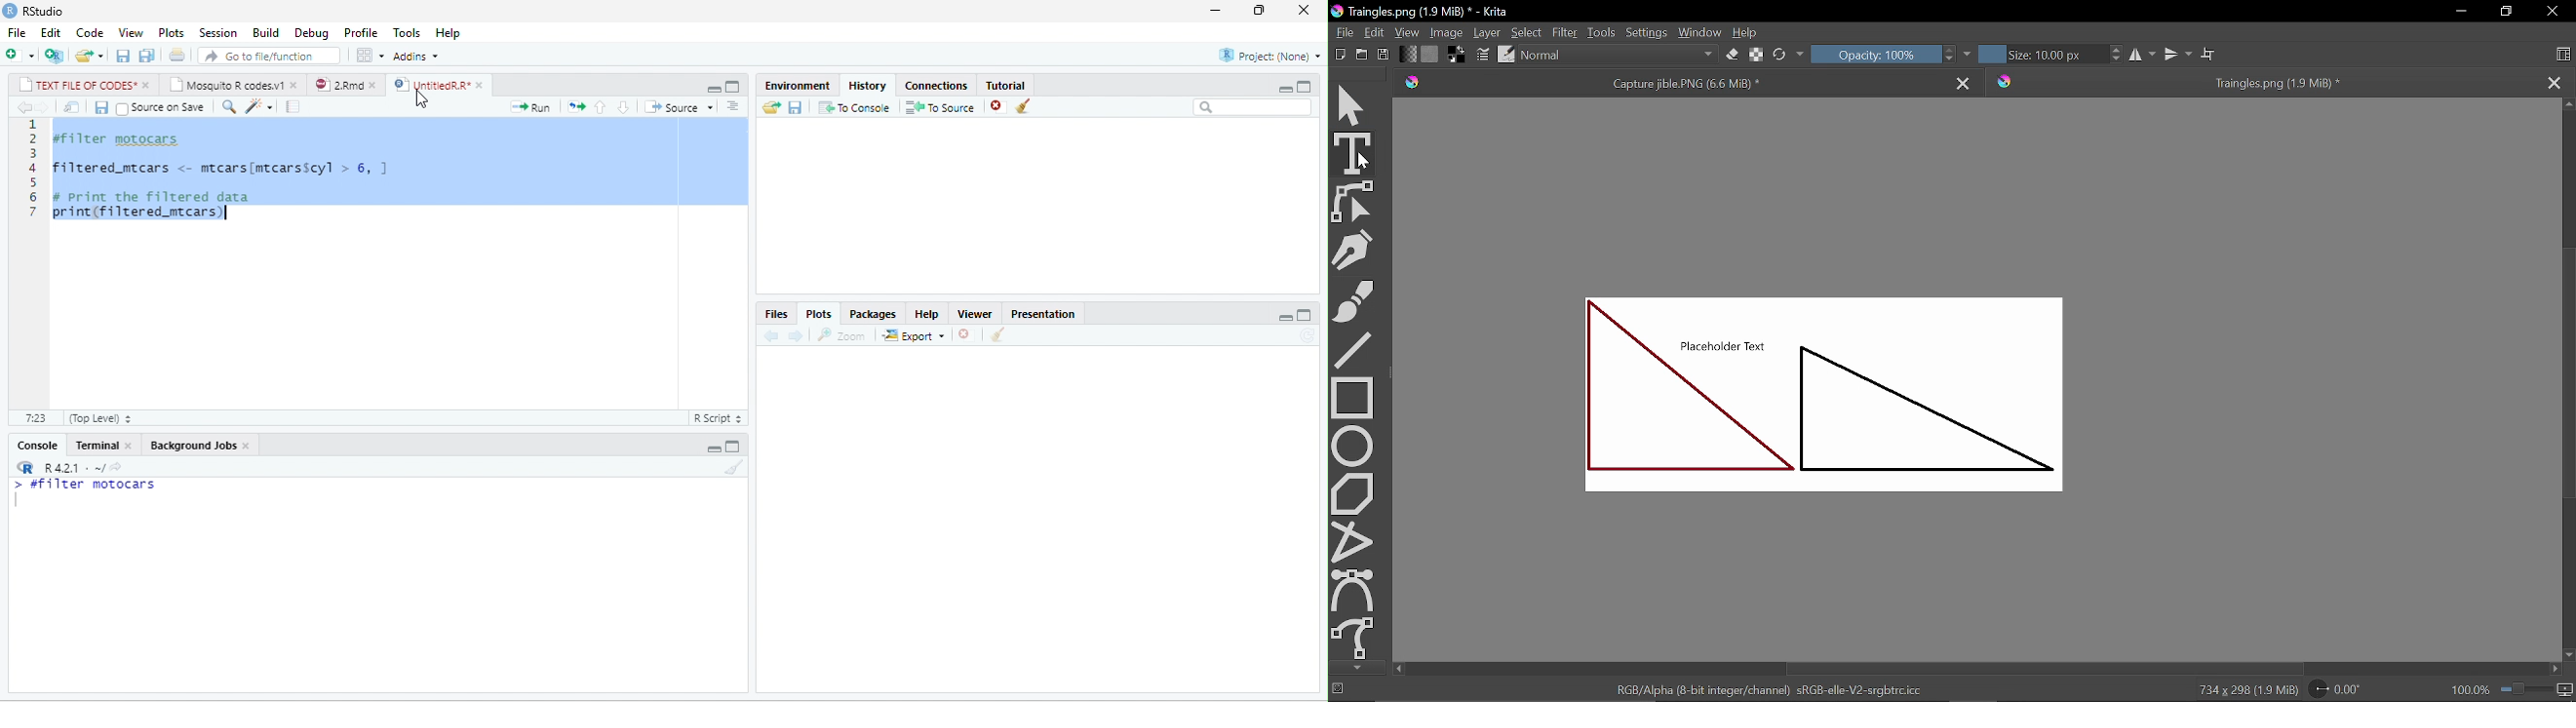 The width and height of the screenshot is (2576, 728). I want to click on refresh, so click(1308, 335).